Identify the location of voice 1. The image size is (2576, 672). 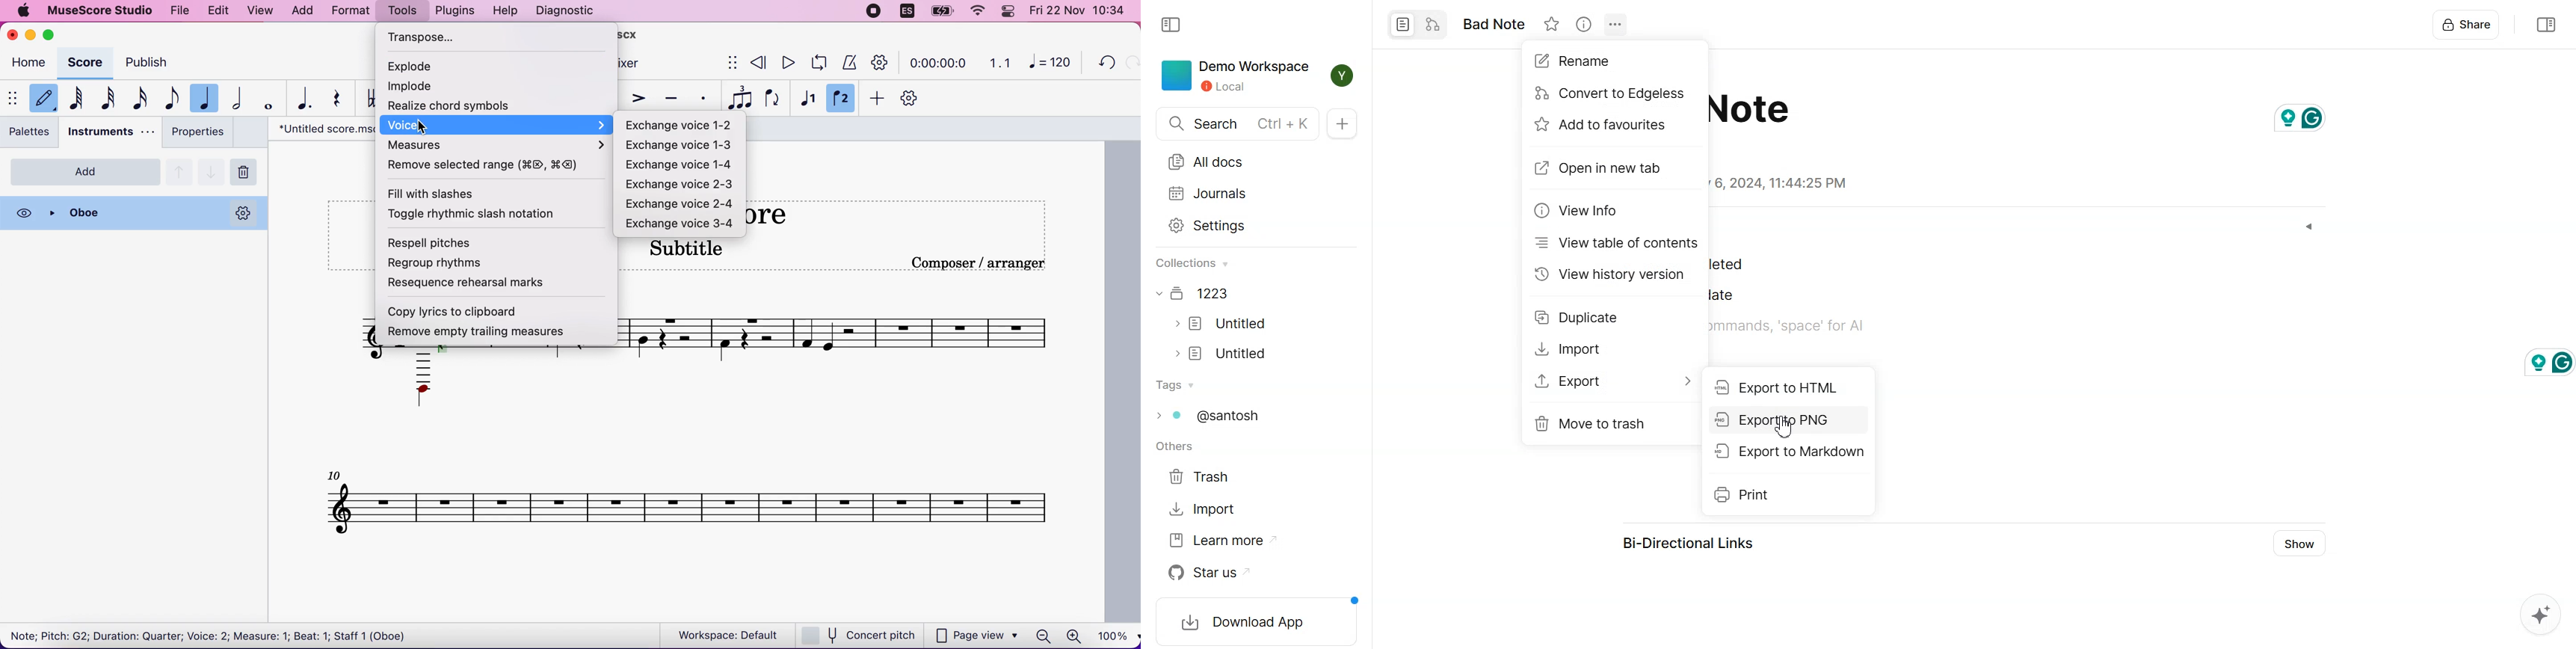
(808, 97).